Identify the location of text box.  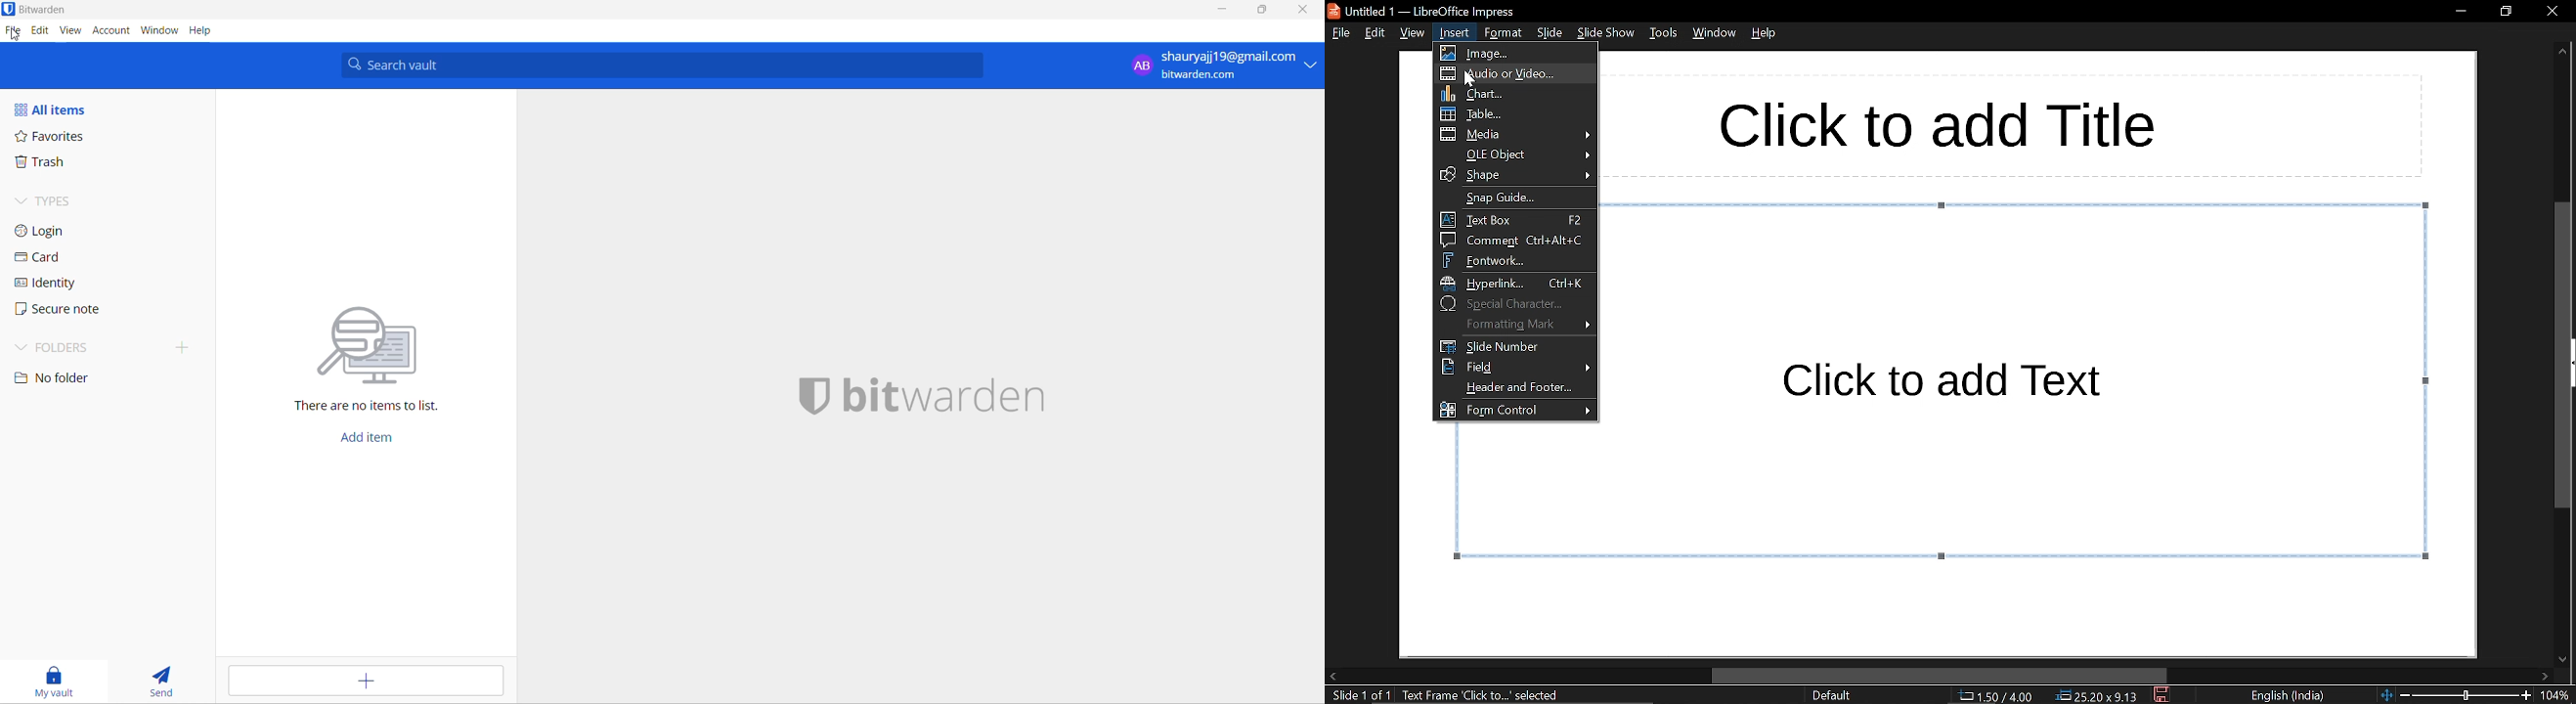
(1514, 219).